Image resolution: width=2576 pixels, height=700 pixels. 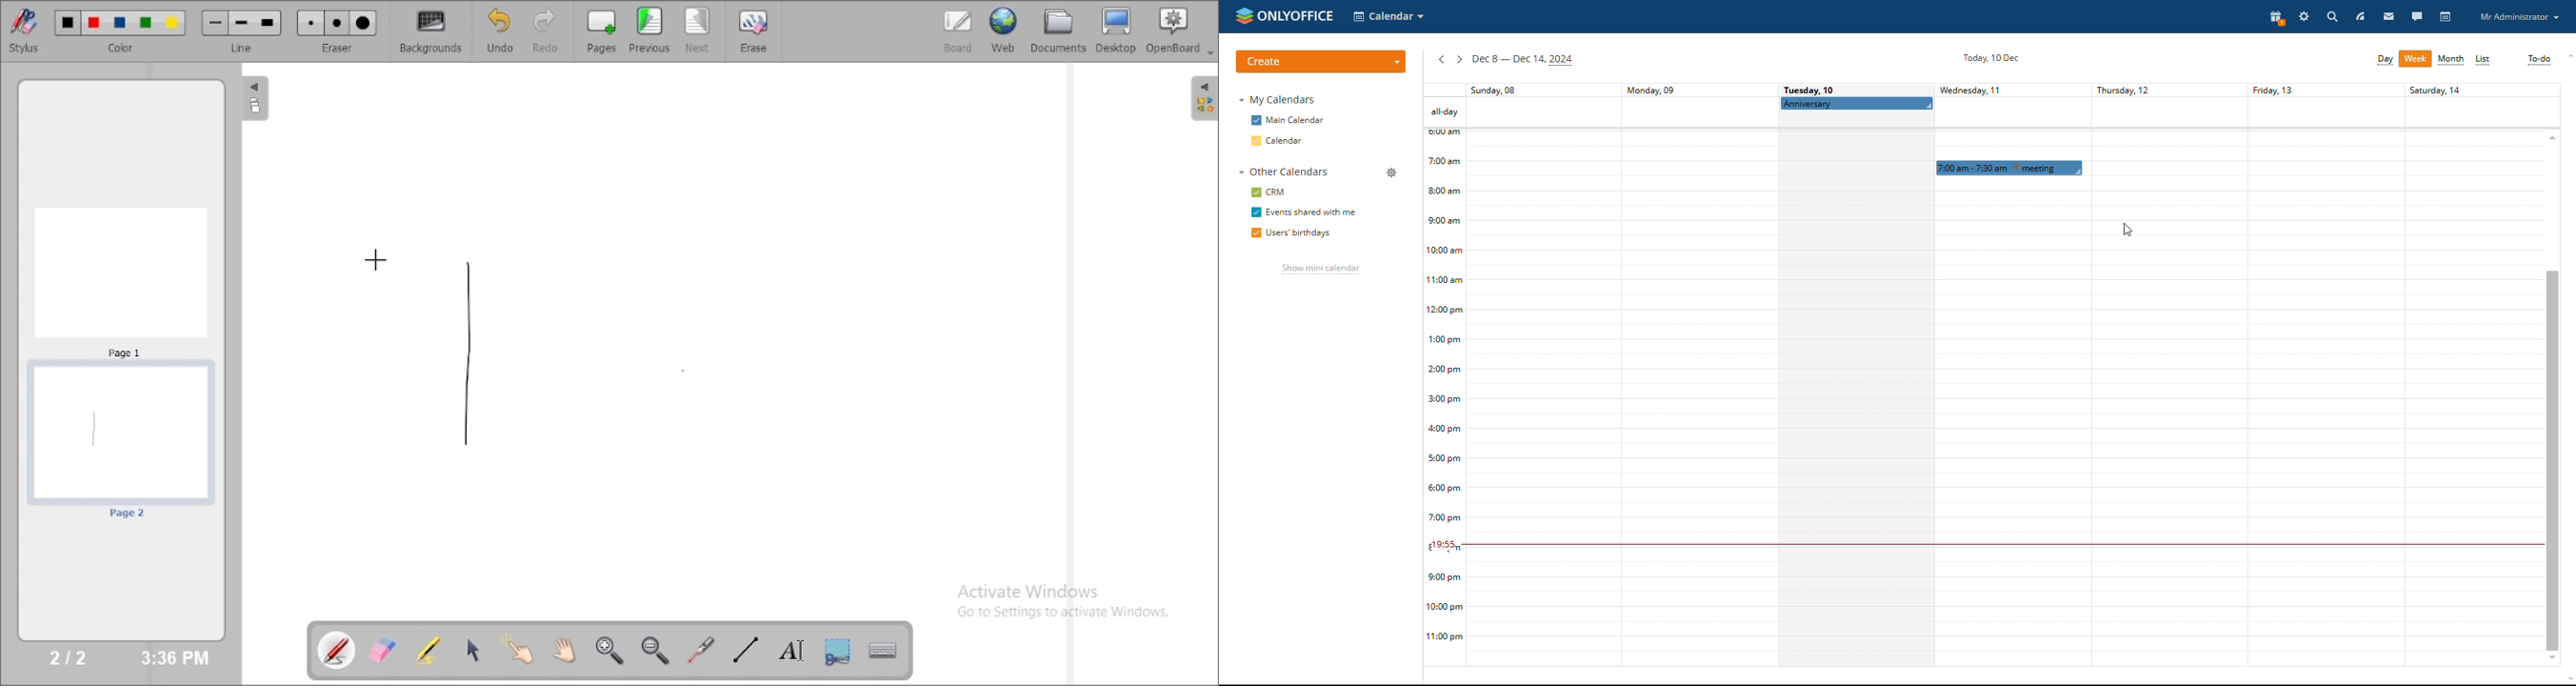 What do you see at coordinates (338, 650) in the screenshot?
I see `annotate document` at bounding box center [338, 650].